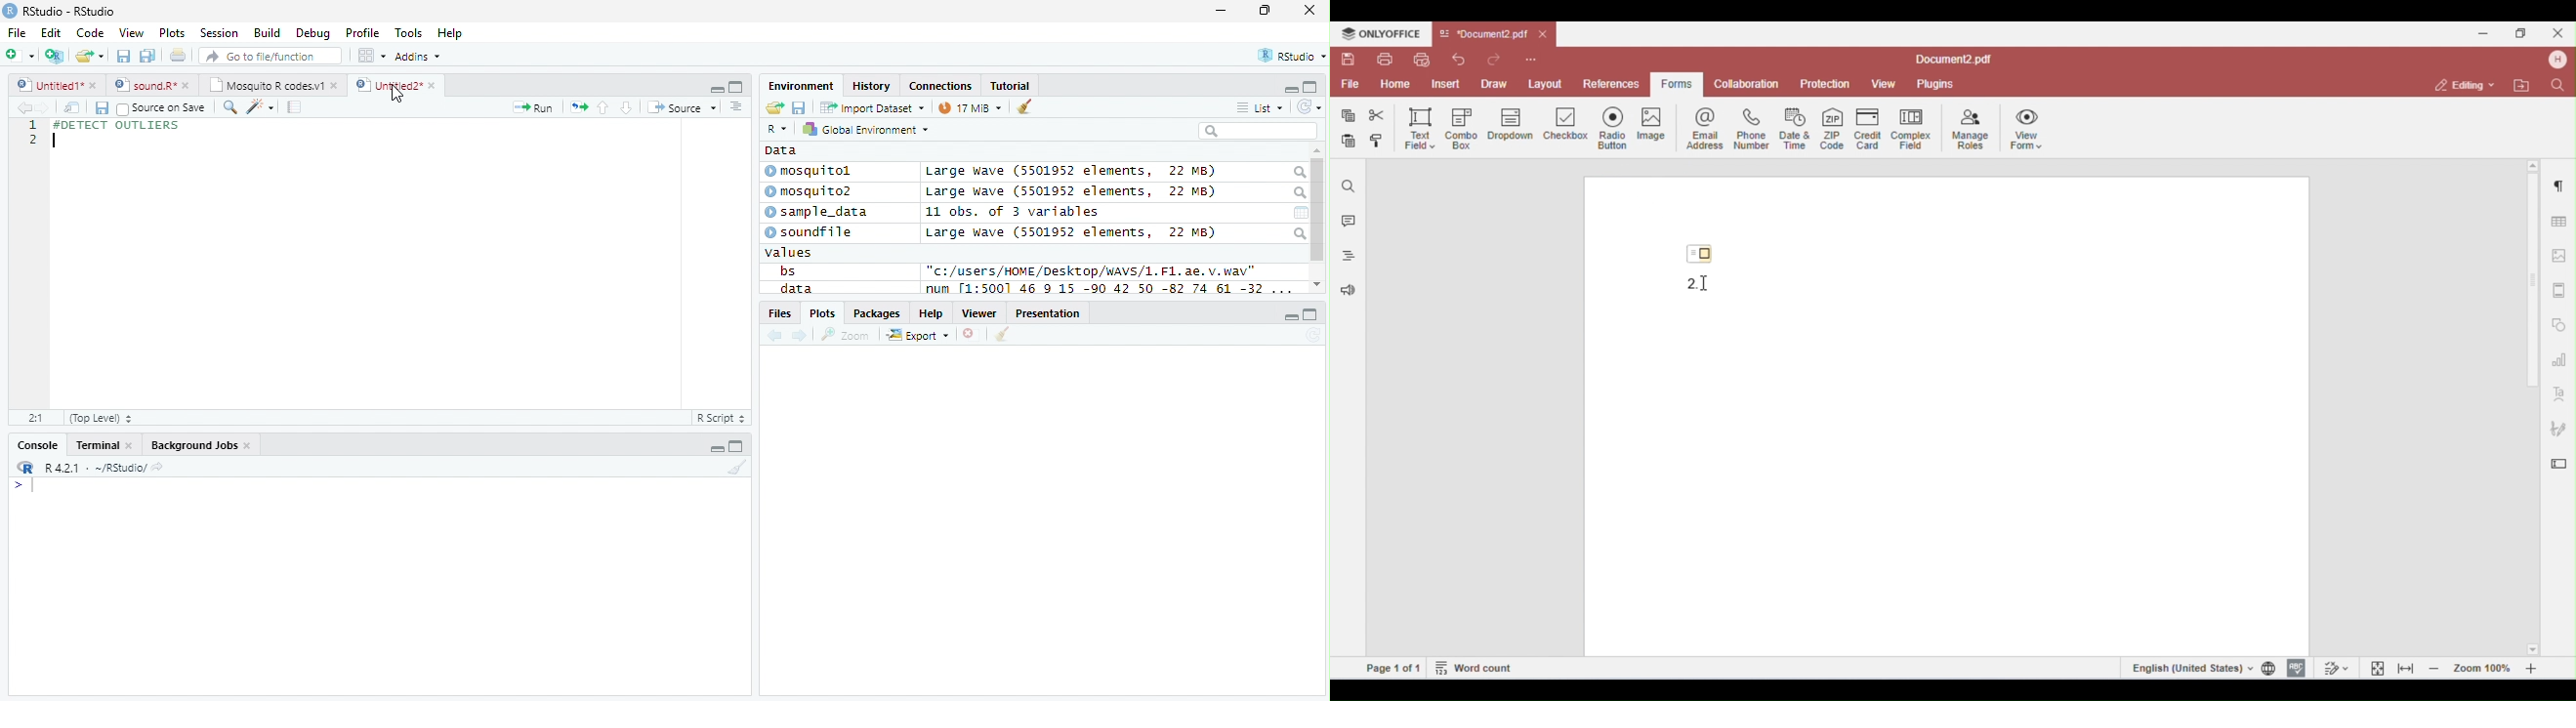 The height and width of the screenshot is (728, 2576). Describe the element at coordinates (878, 313) in the screenshot. I see `Packages` at that location.